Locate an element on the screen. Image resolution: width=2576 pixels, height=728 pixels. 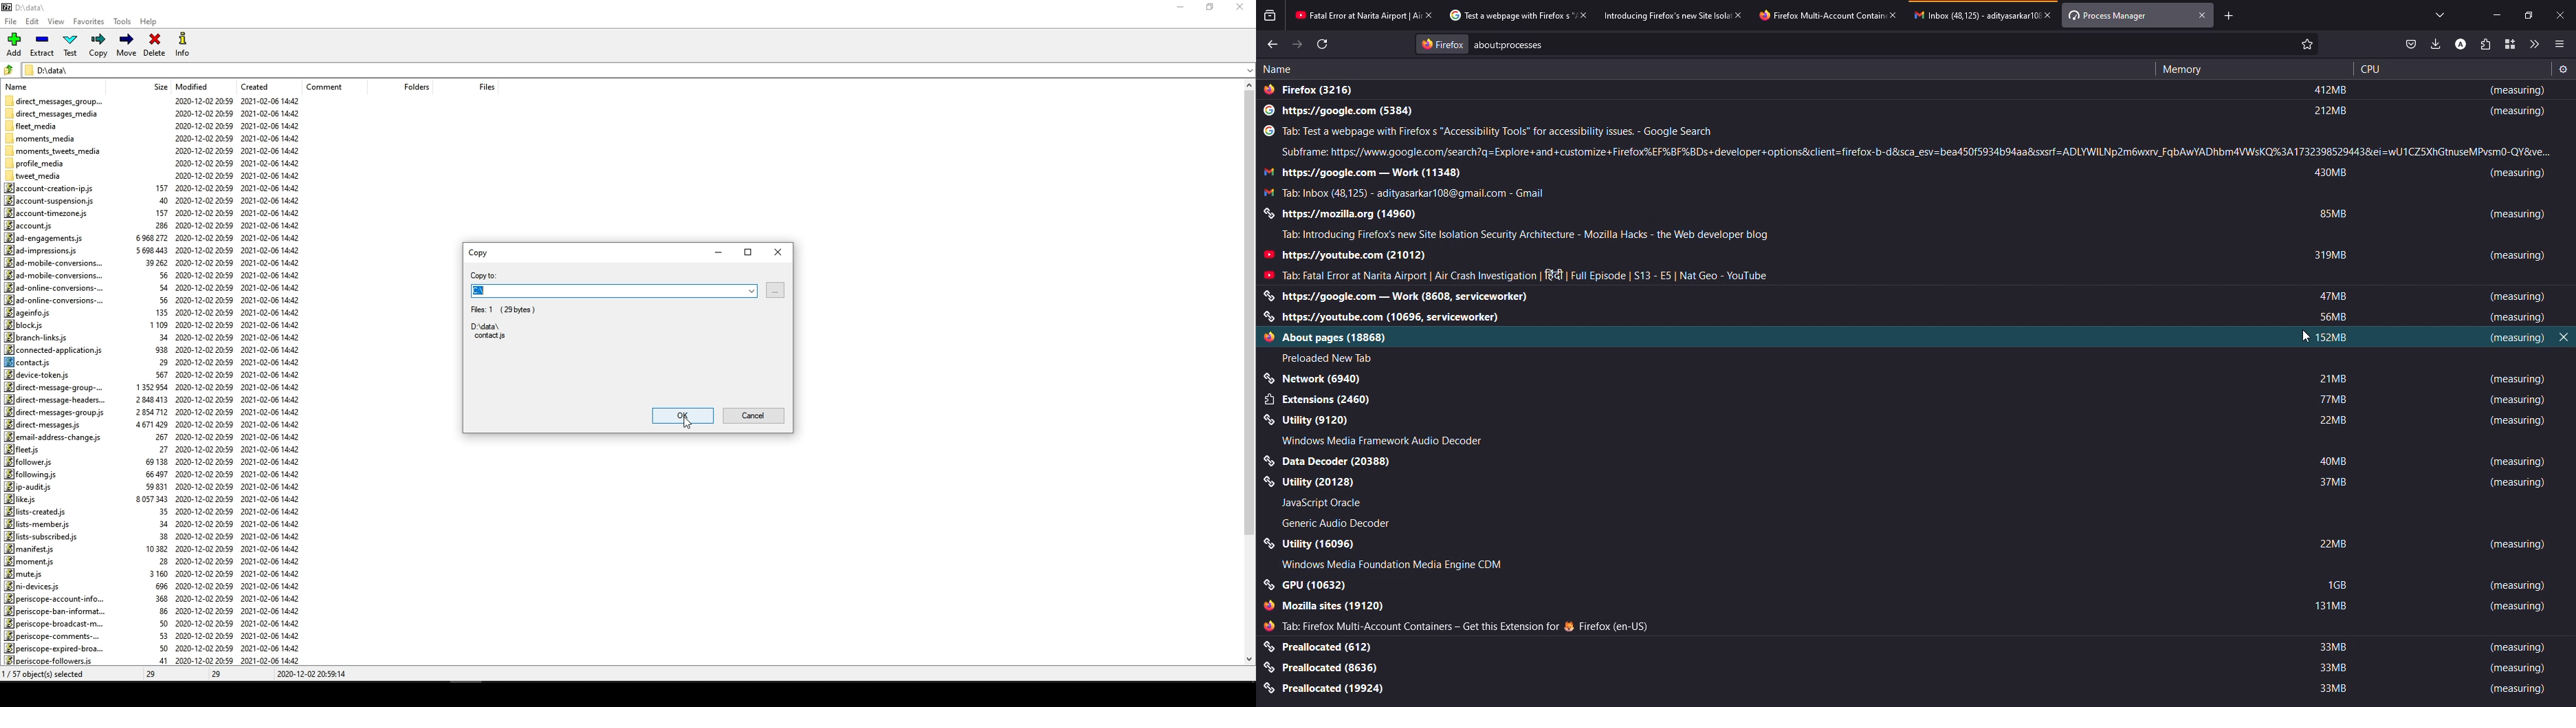
periscope-broadcast-m is located at coordinates (52, 624).